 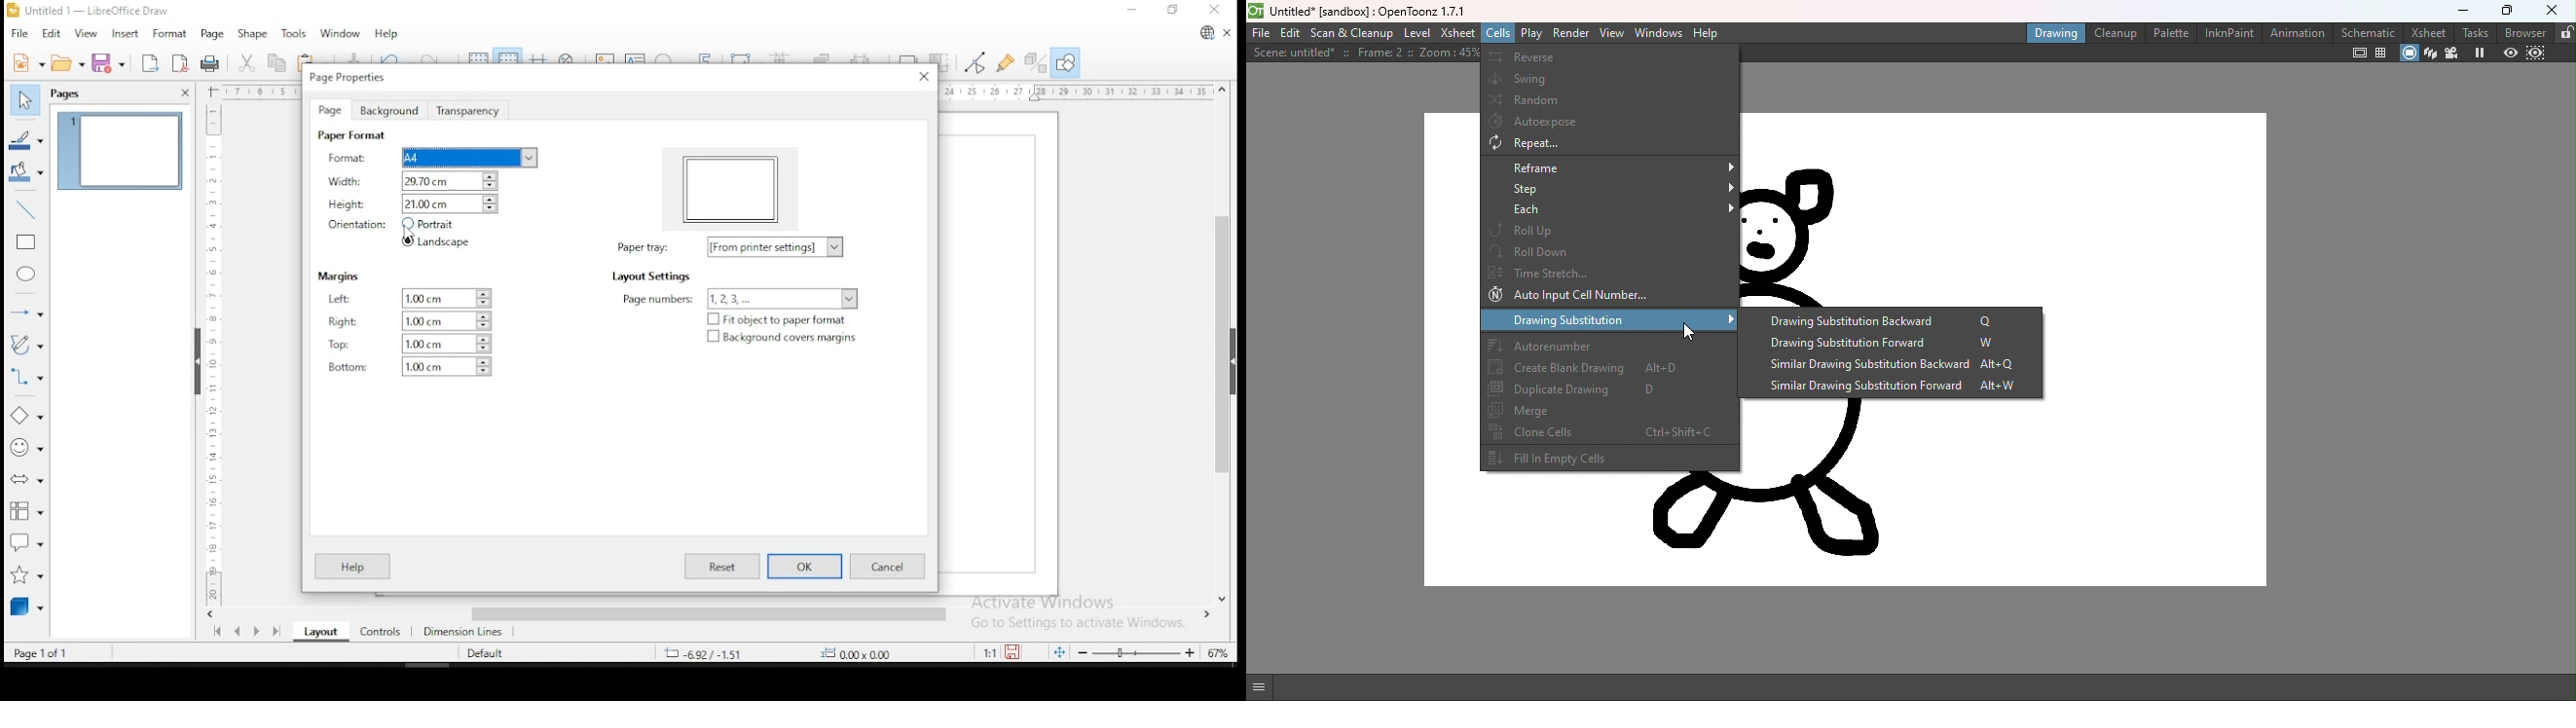 I want to click on layout settings, so click(x=655, y=277).